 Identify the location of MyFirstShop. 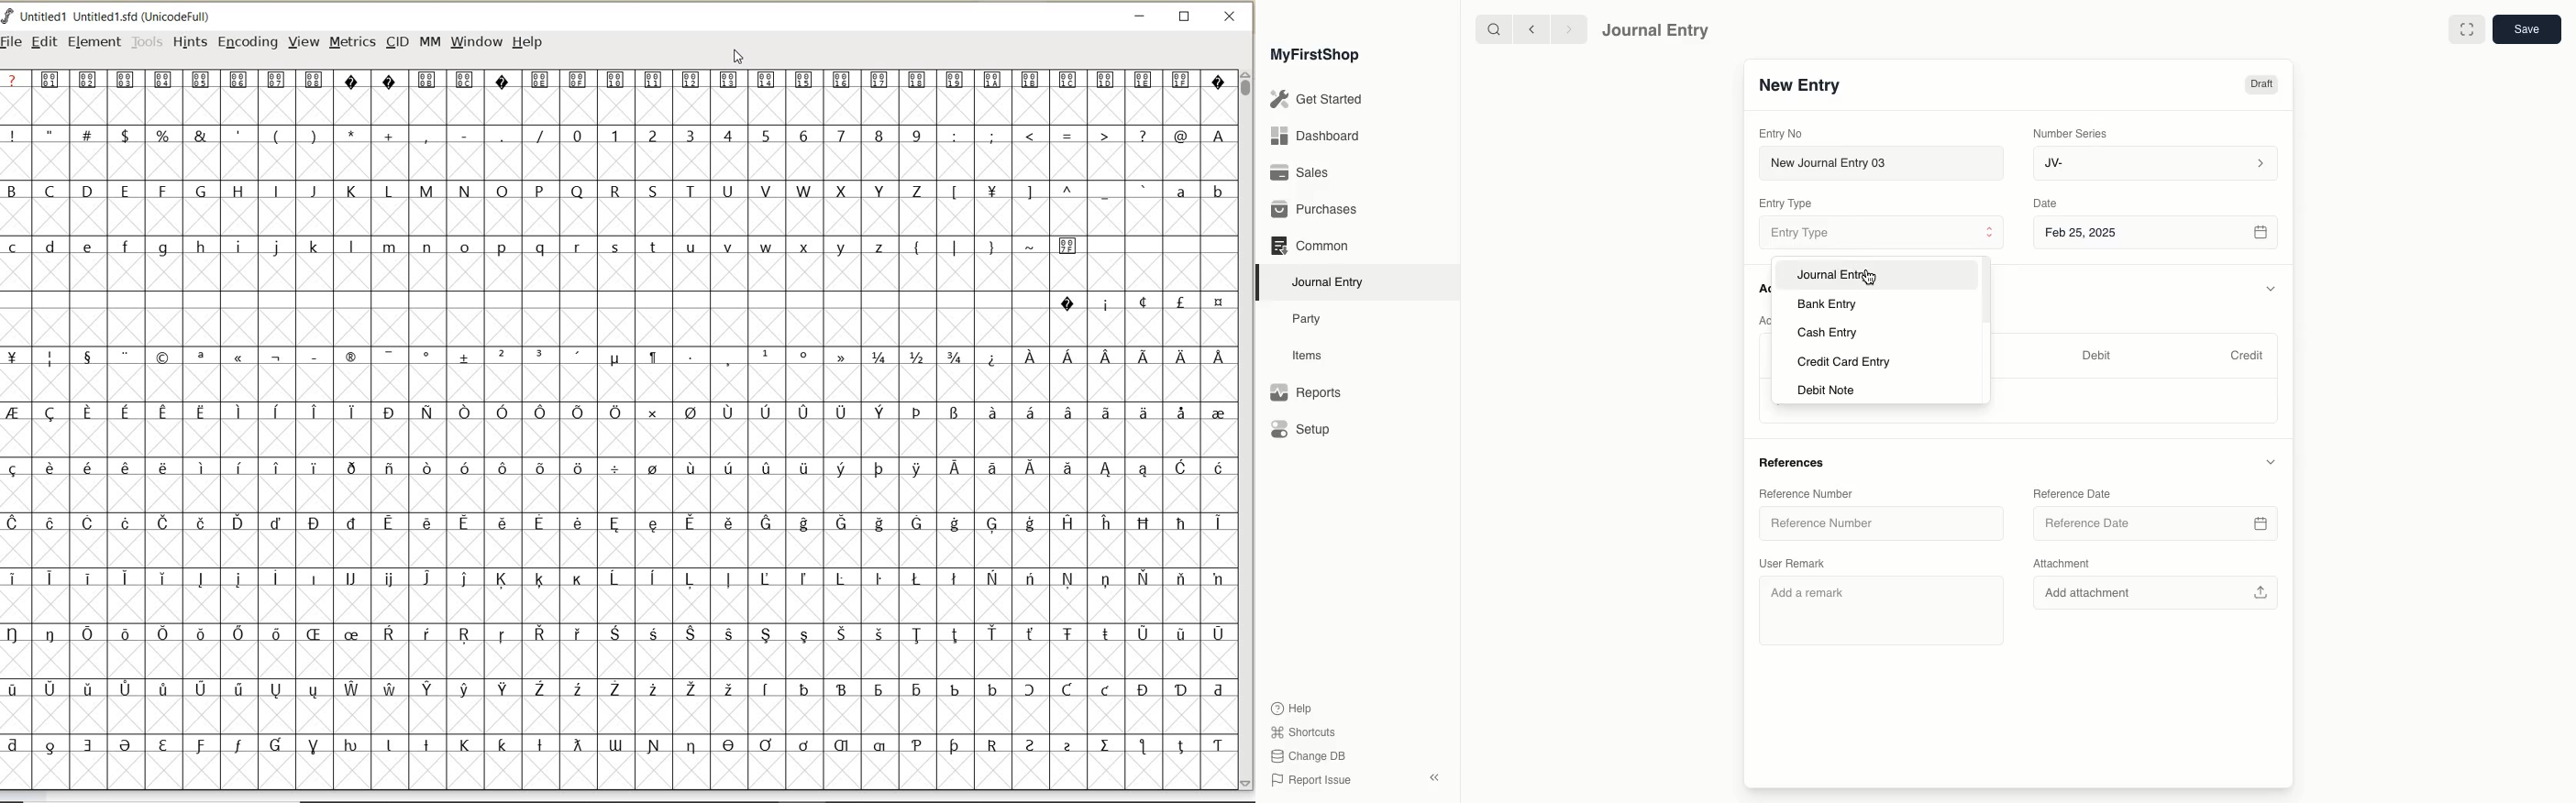
(1313, 56).